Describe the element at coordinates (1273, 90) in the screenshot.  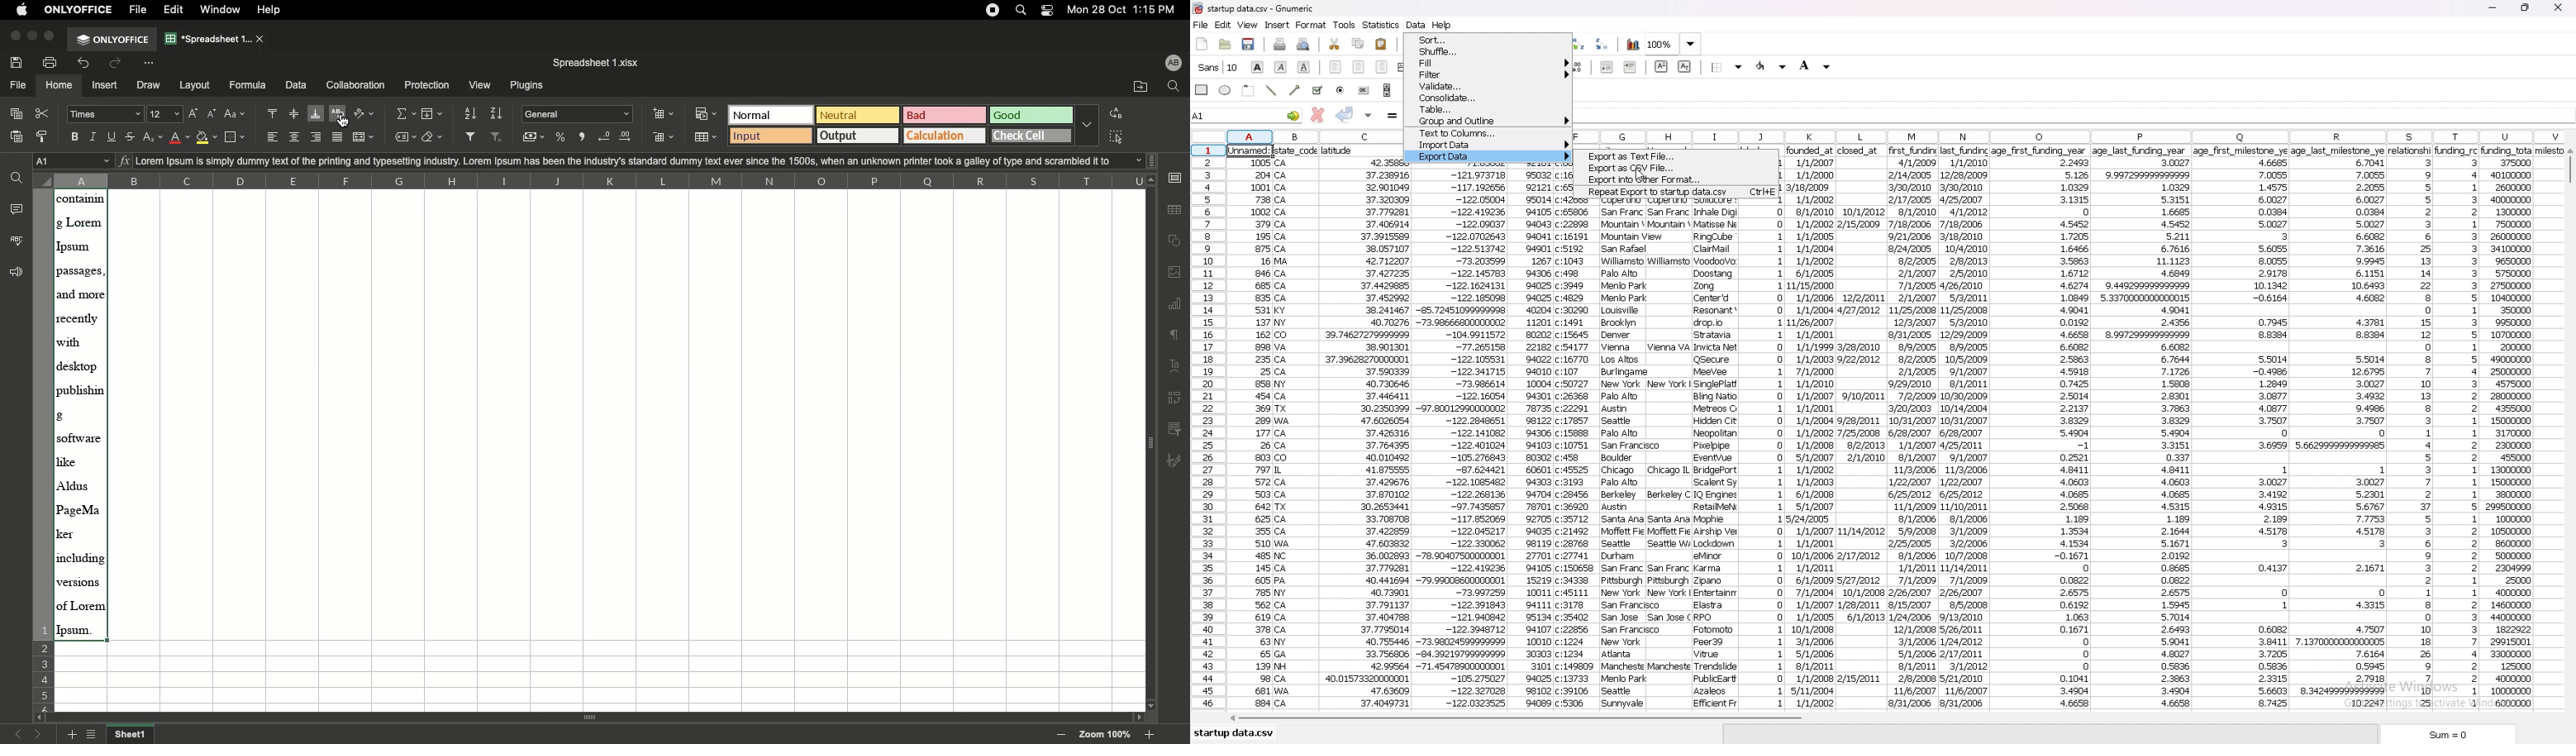
I see `line` at that location.